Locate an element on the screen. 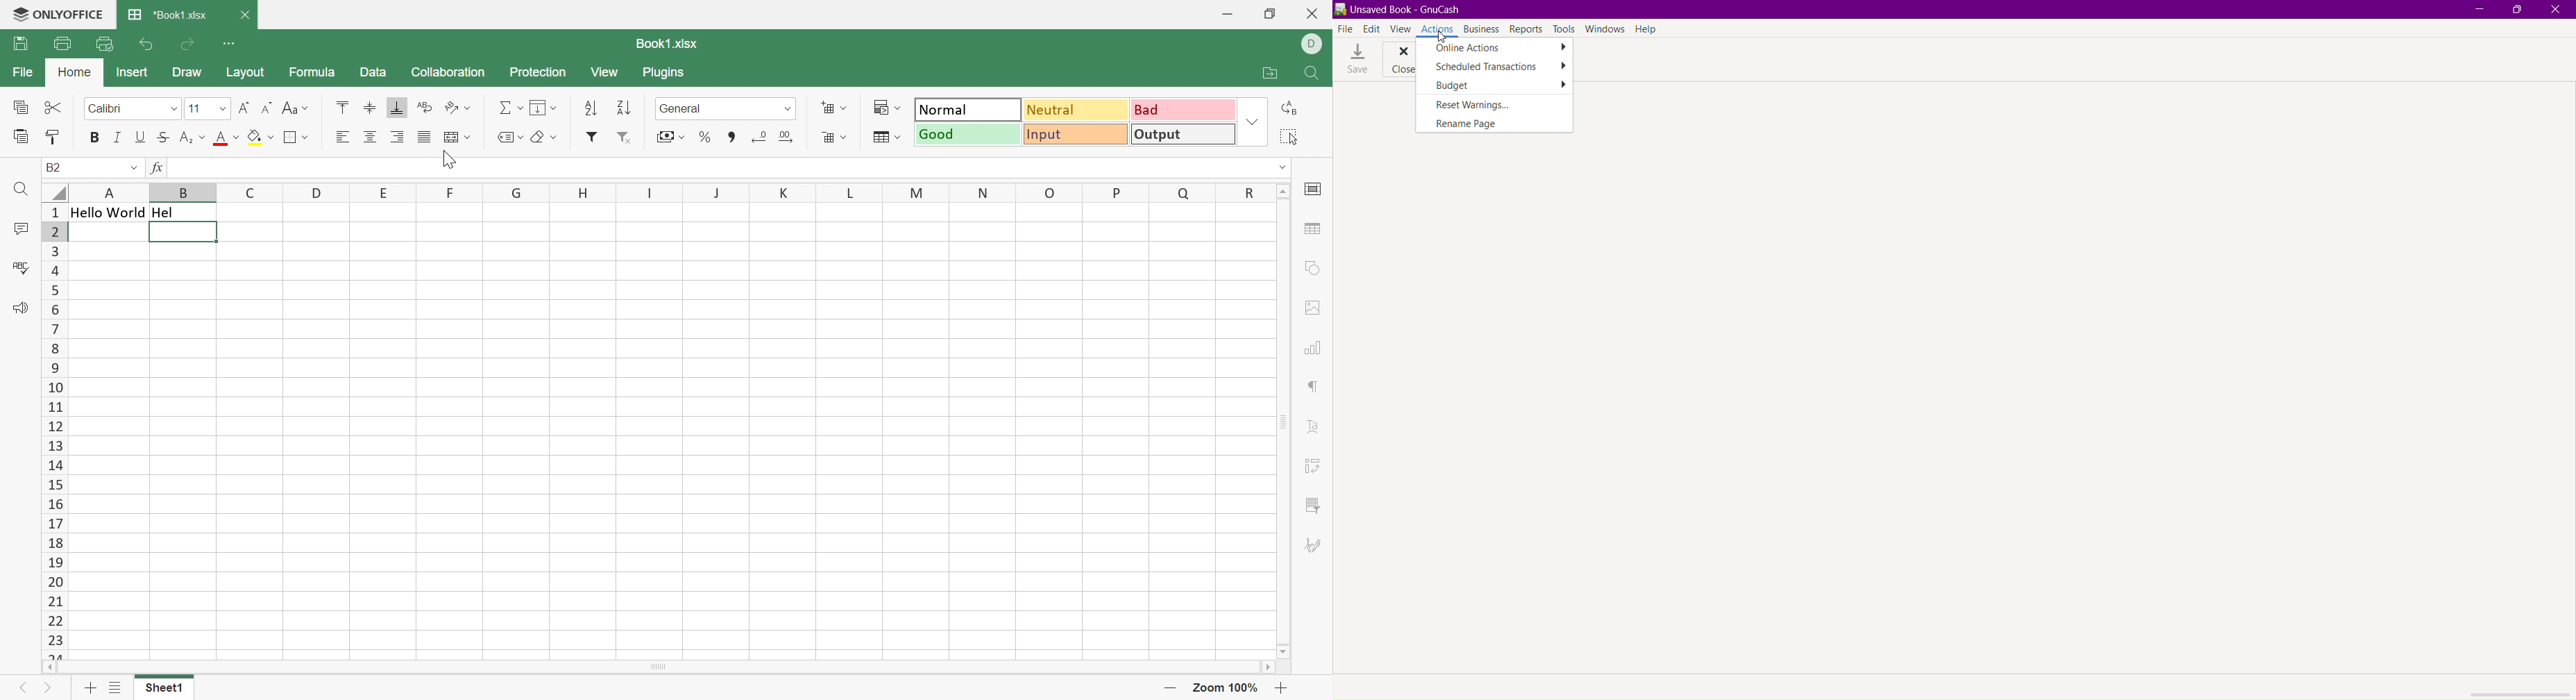 The height and width of the screenshot is (700, 2576). Comma style is located at coordinates (731, 140).